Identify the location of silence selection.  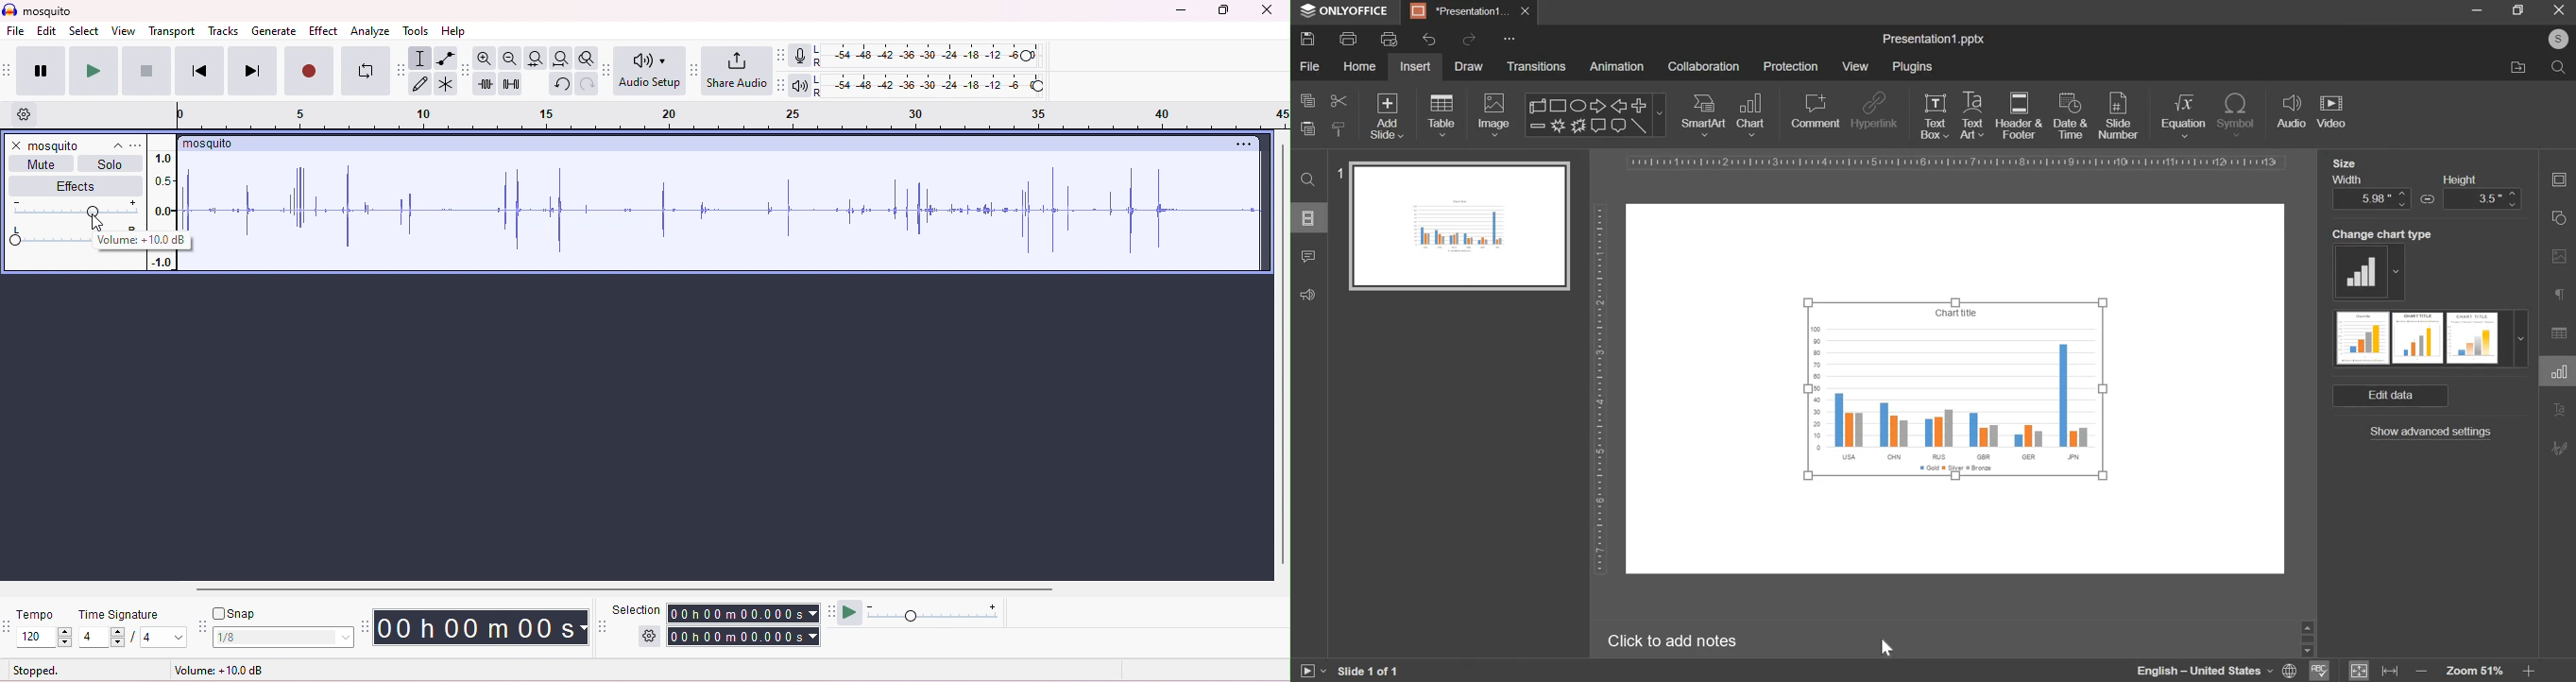
(511, 85).